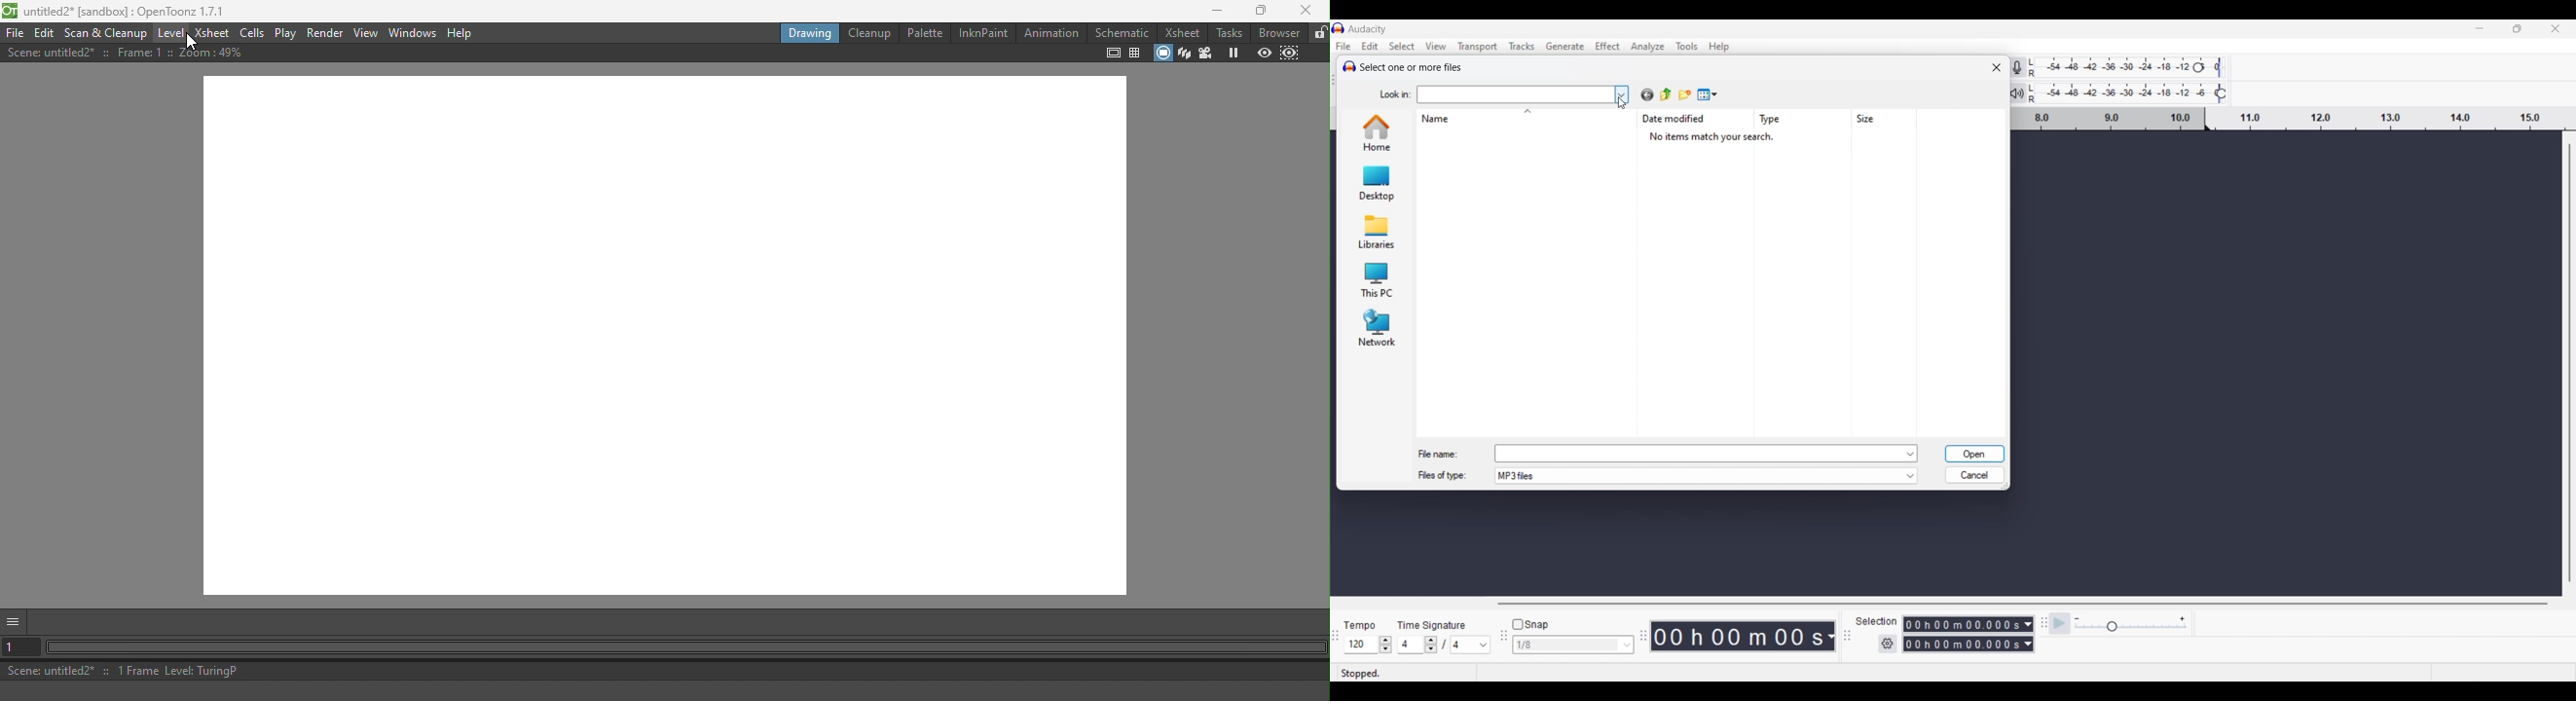 The image size is (2576, 728). What do you see at coordinates (1719, 138) in the screenshot?
I see `No items match your search.` at bounding box center [1719, 138].